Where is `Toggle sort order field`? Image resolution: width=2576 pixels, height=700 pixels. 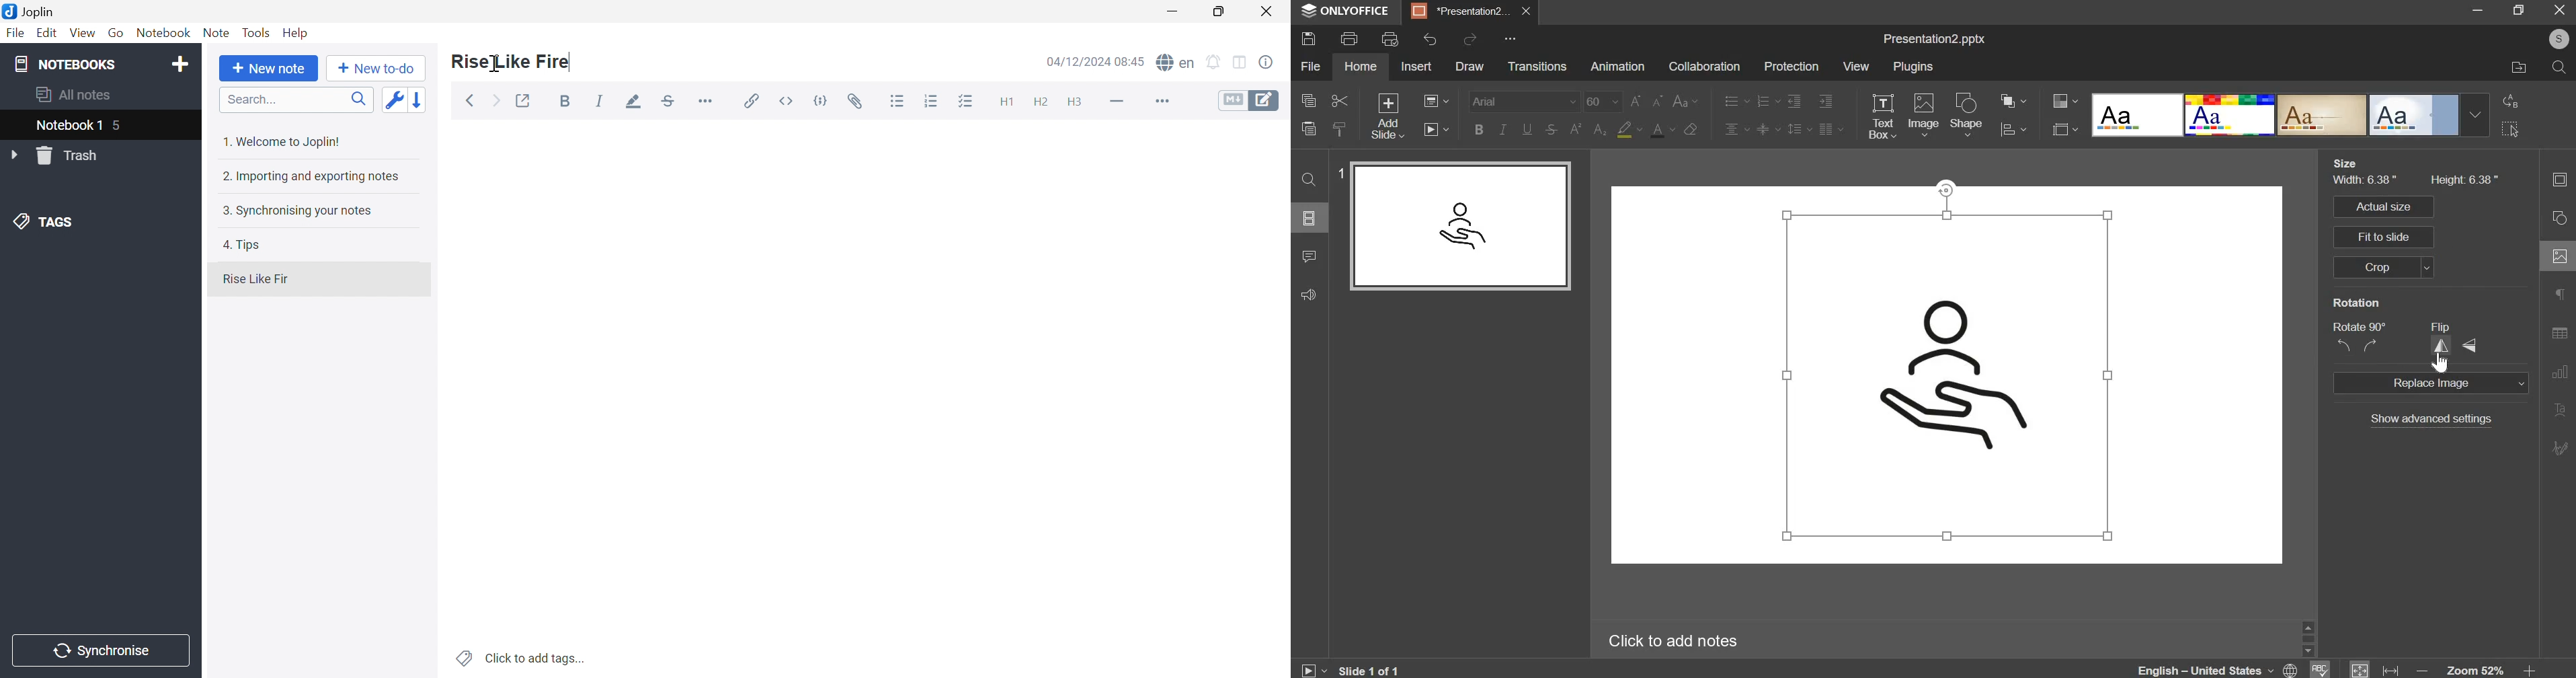
Toggle sort order field is located at coordinates (393, 100).